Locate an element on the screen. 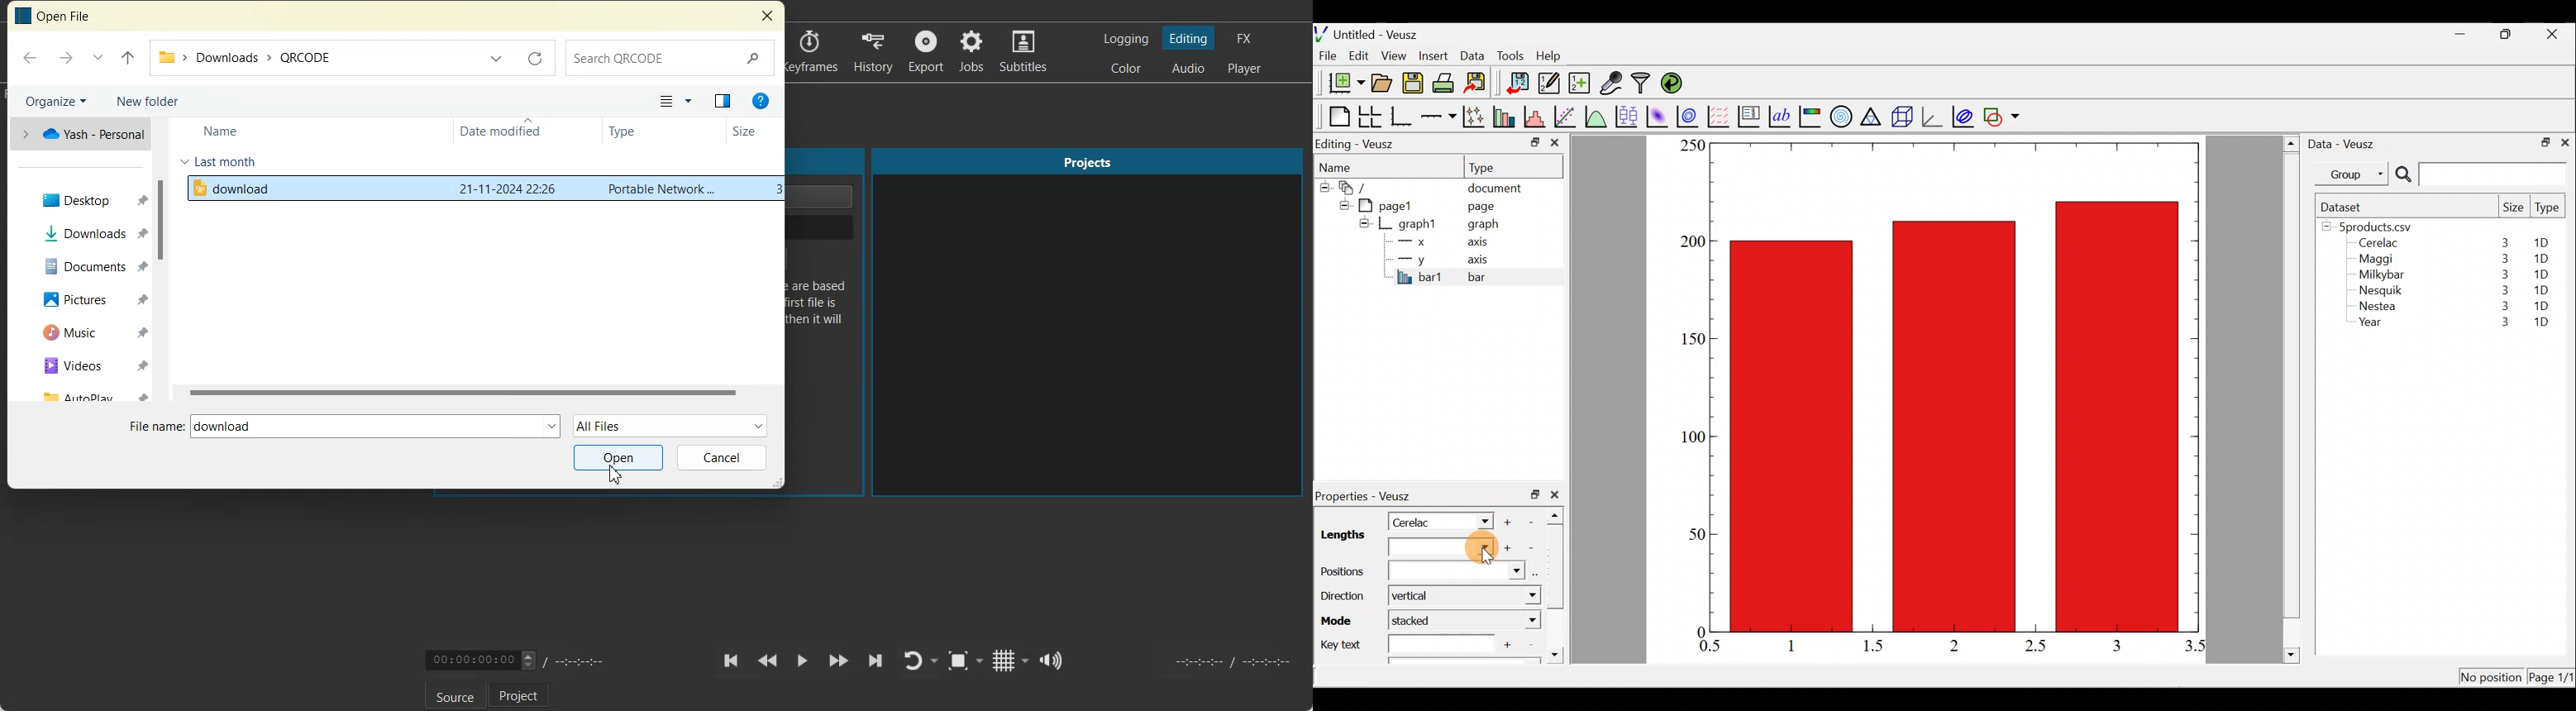  Add a shape to the plot. is located at coordinates (2003, 115).